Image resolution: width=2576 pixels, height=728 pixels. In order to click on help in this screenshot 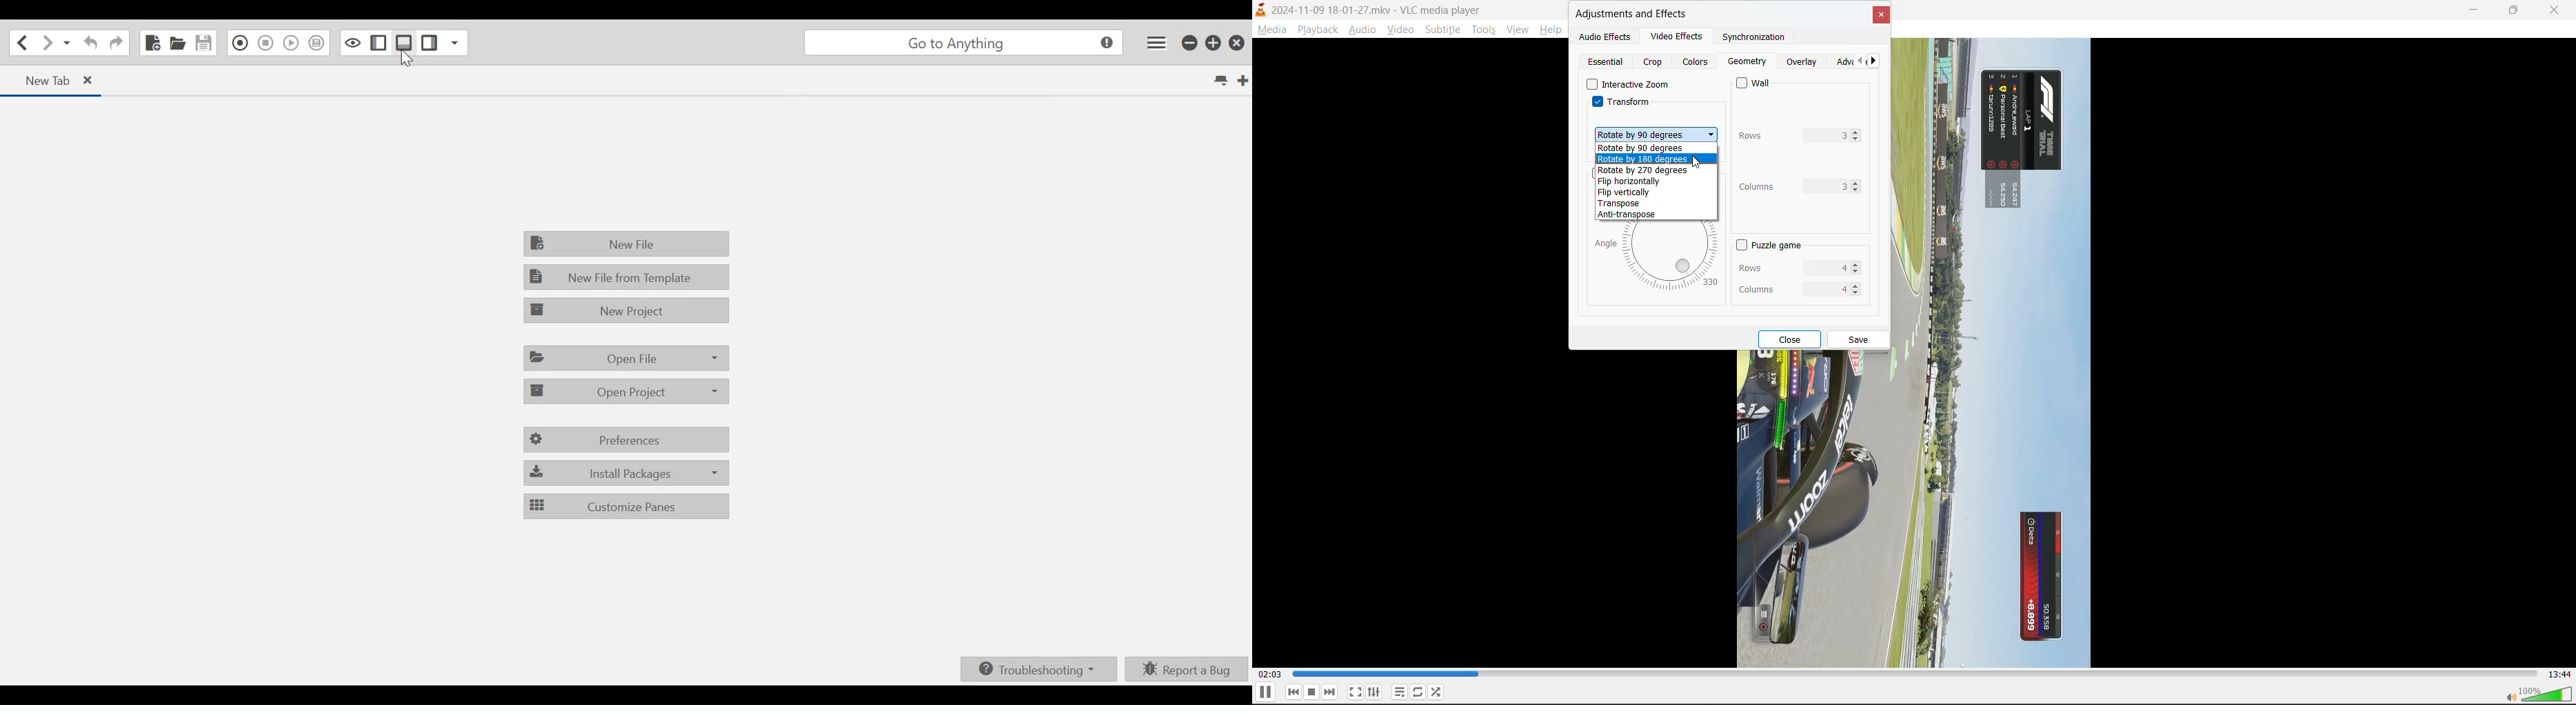, I will do `click(1550, 32)`.